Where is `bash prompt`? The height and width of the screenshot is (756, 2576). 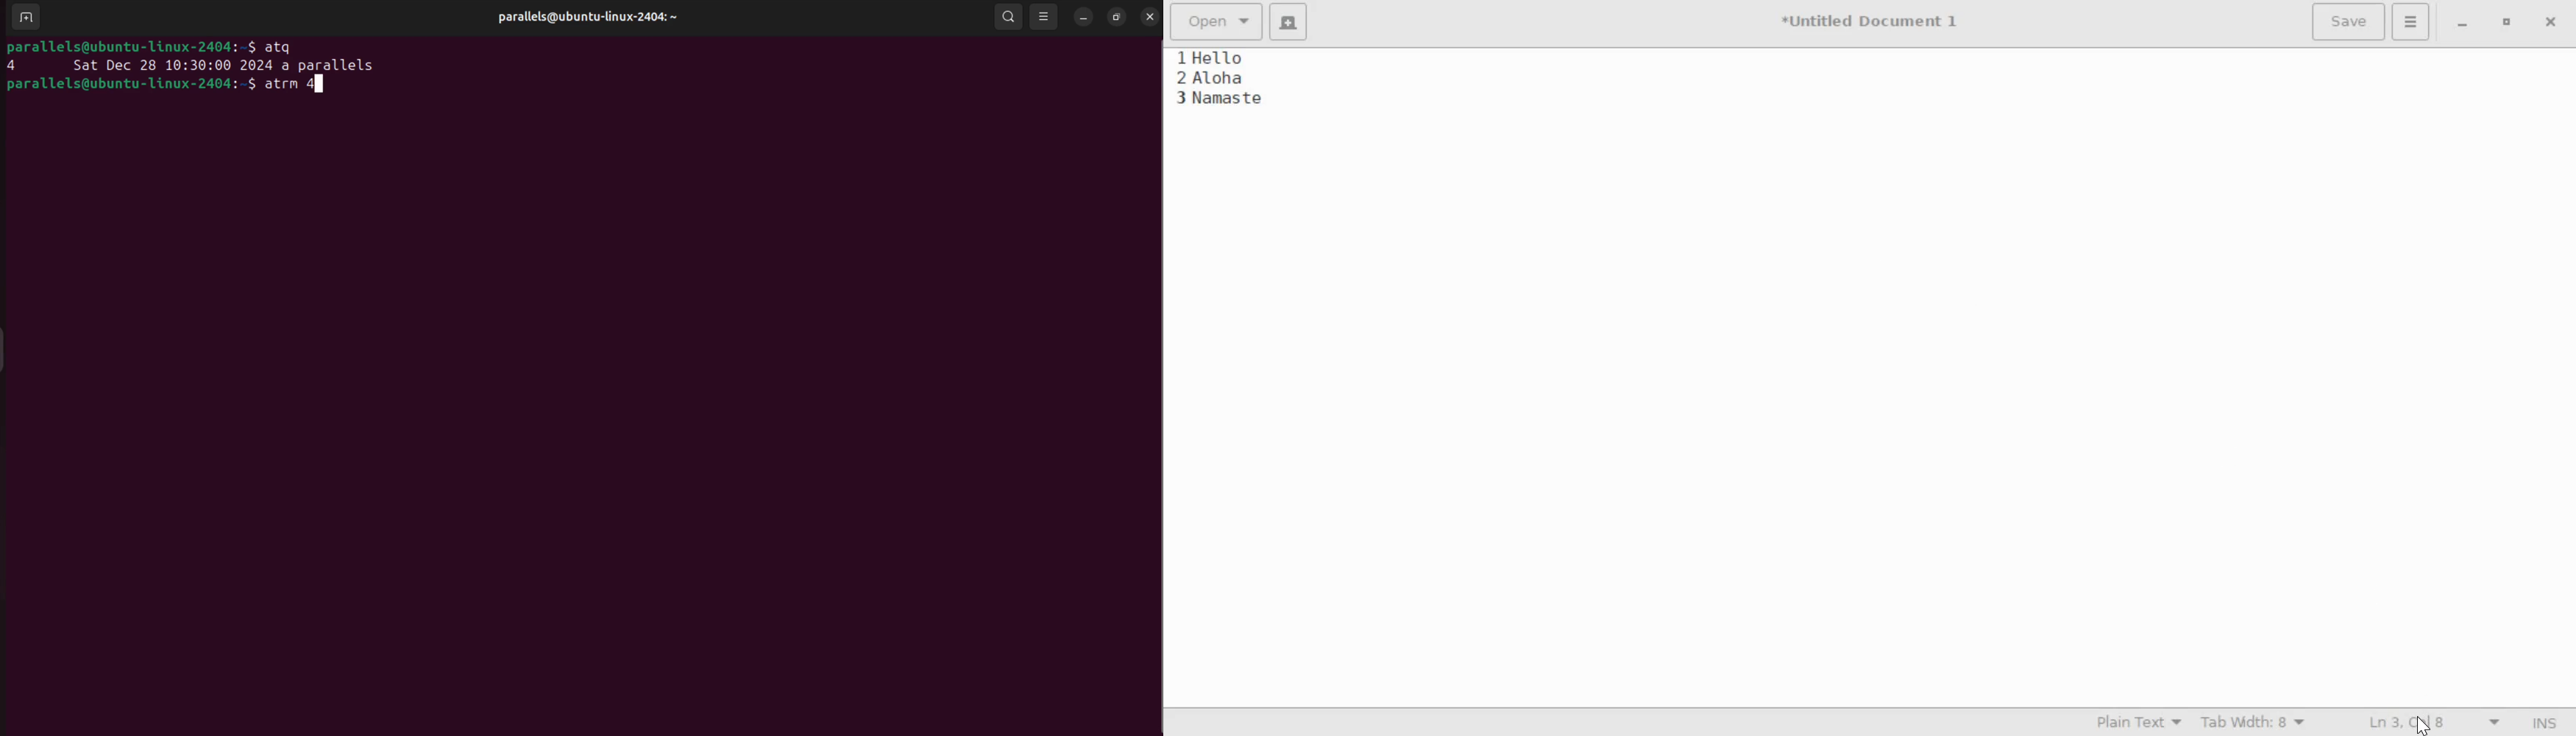
bash prompt is located at coordinates (150, 47).